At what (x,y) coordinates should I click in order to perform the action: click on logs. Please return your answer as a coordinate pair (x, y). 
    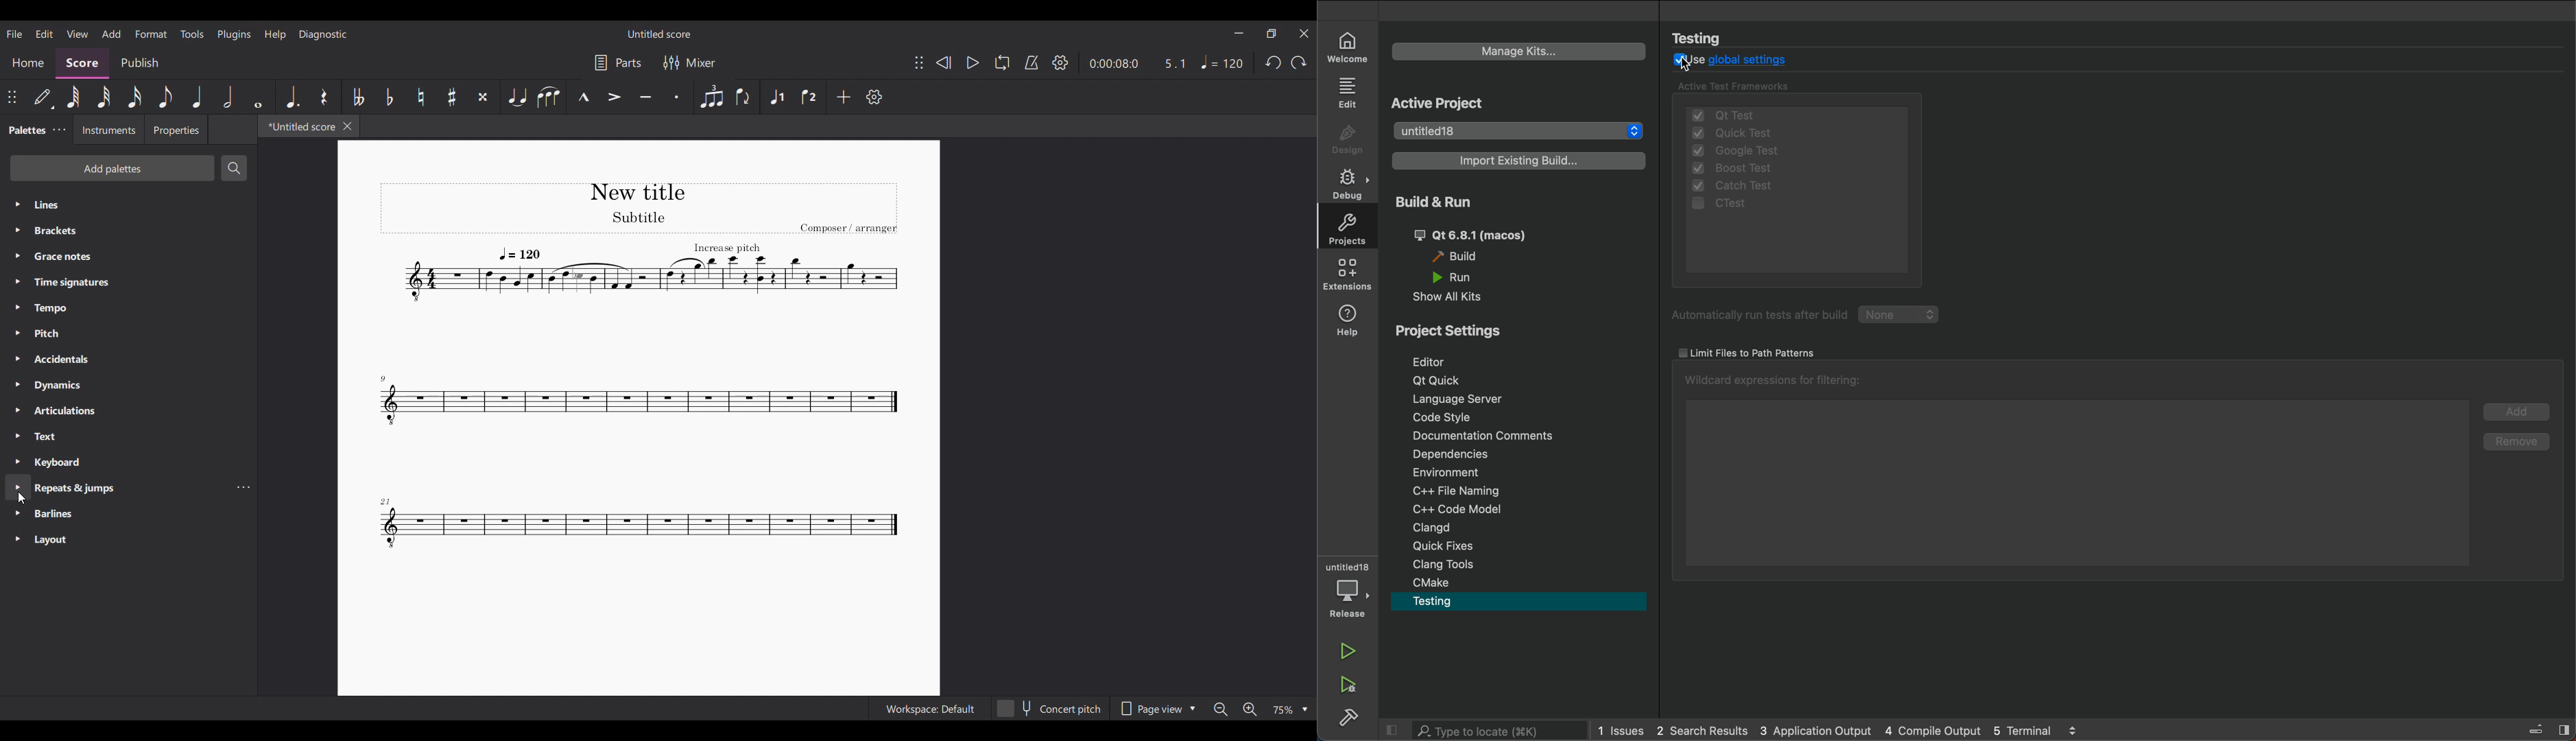
    Looking at the image, I should click on (1842, 729).